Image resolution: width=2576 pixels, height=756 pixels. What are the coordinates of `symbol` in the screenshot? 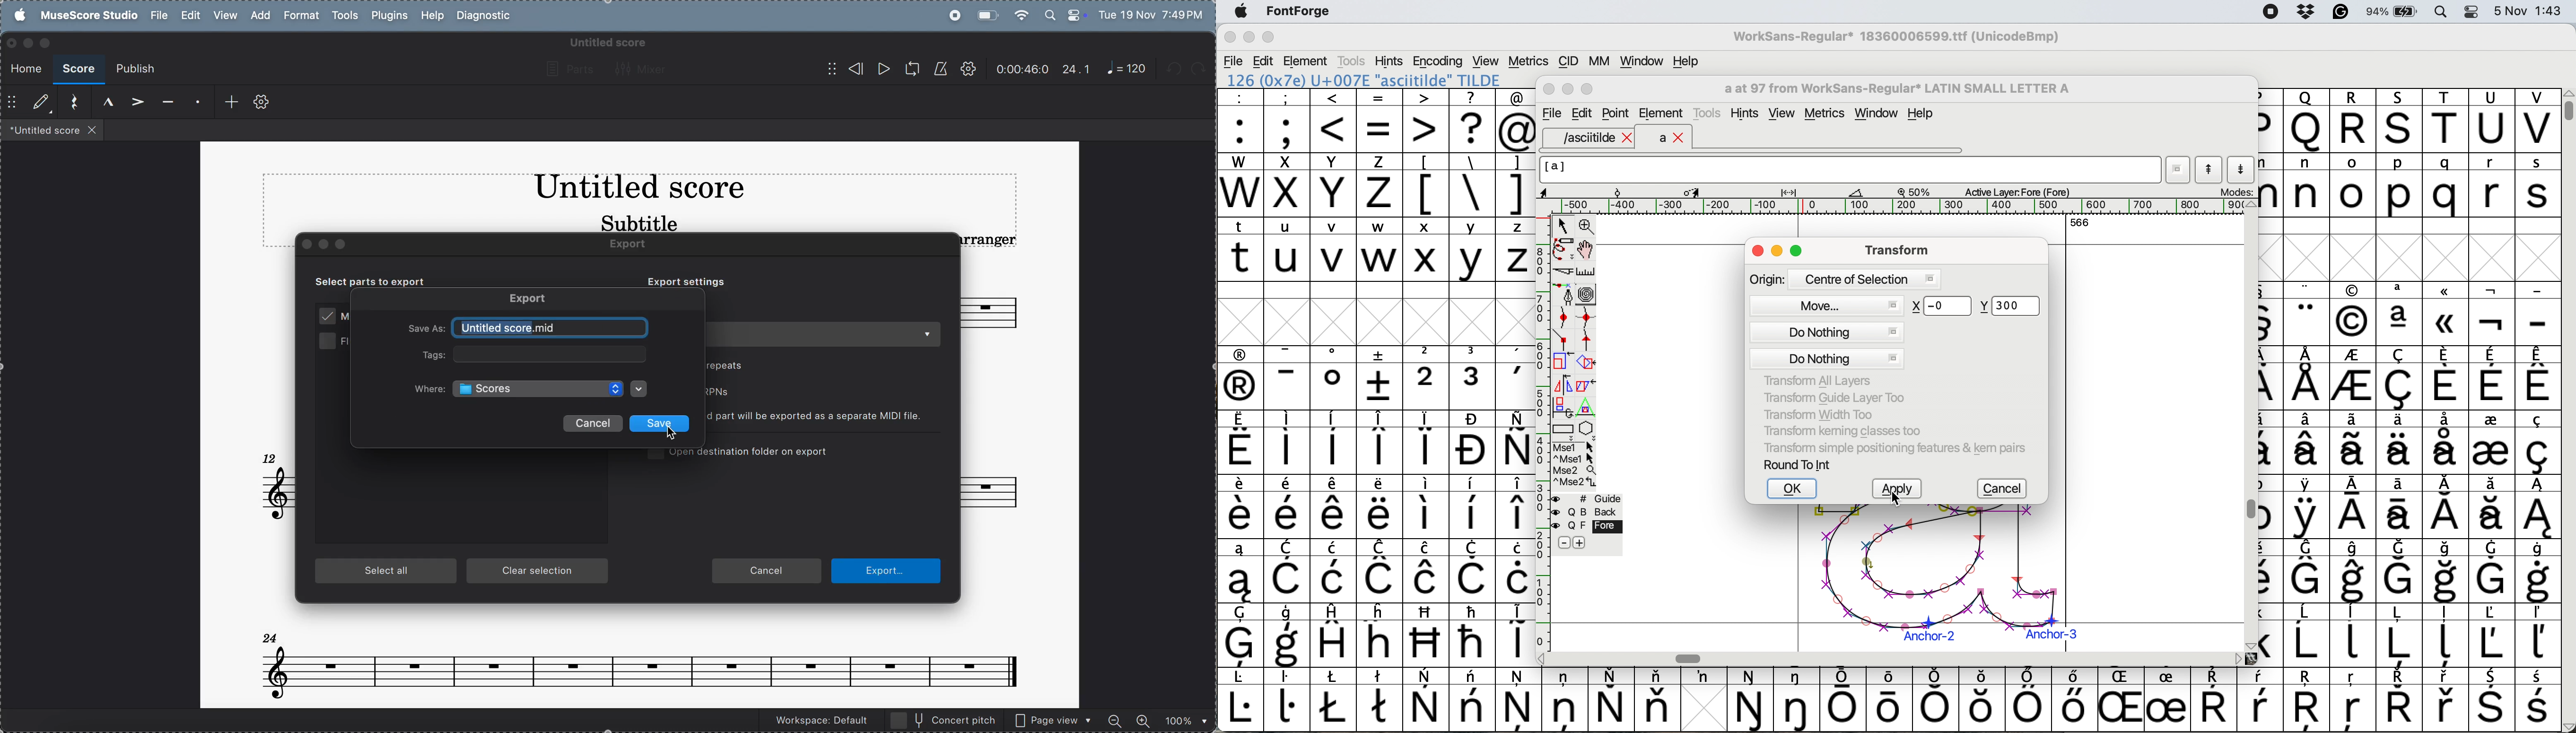 It's located at (1240, 700).